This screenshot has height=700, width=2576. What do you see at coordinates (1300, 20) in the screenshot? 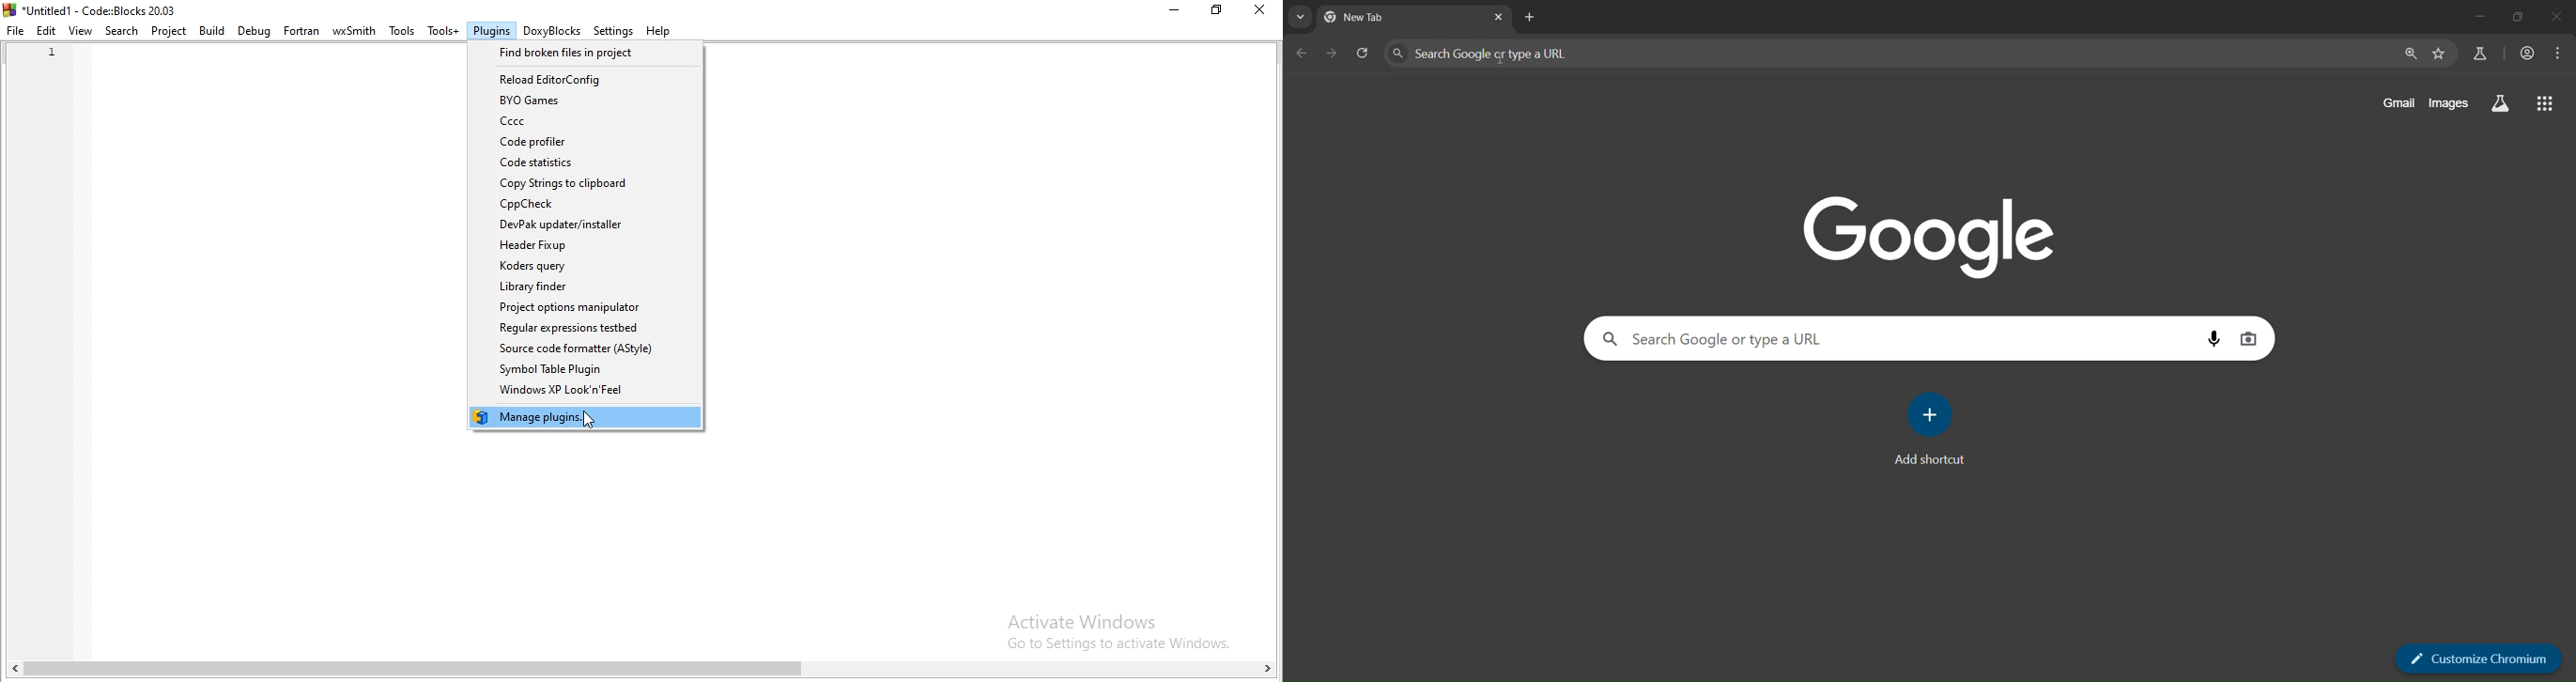
I see `search tabs` at bounding box center [1300, 20].